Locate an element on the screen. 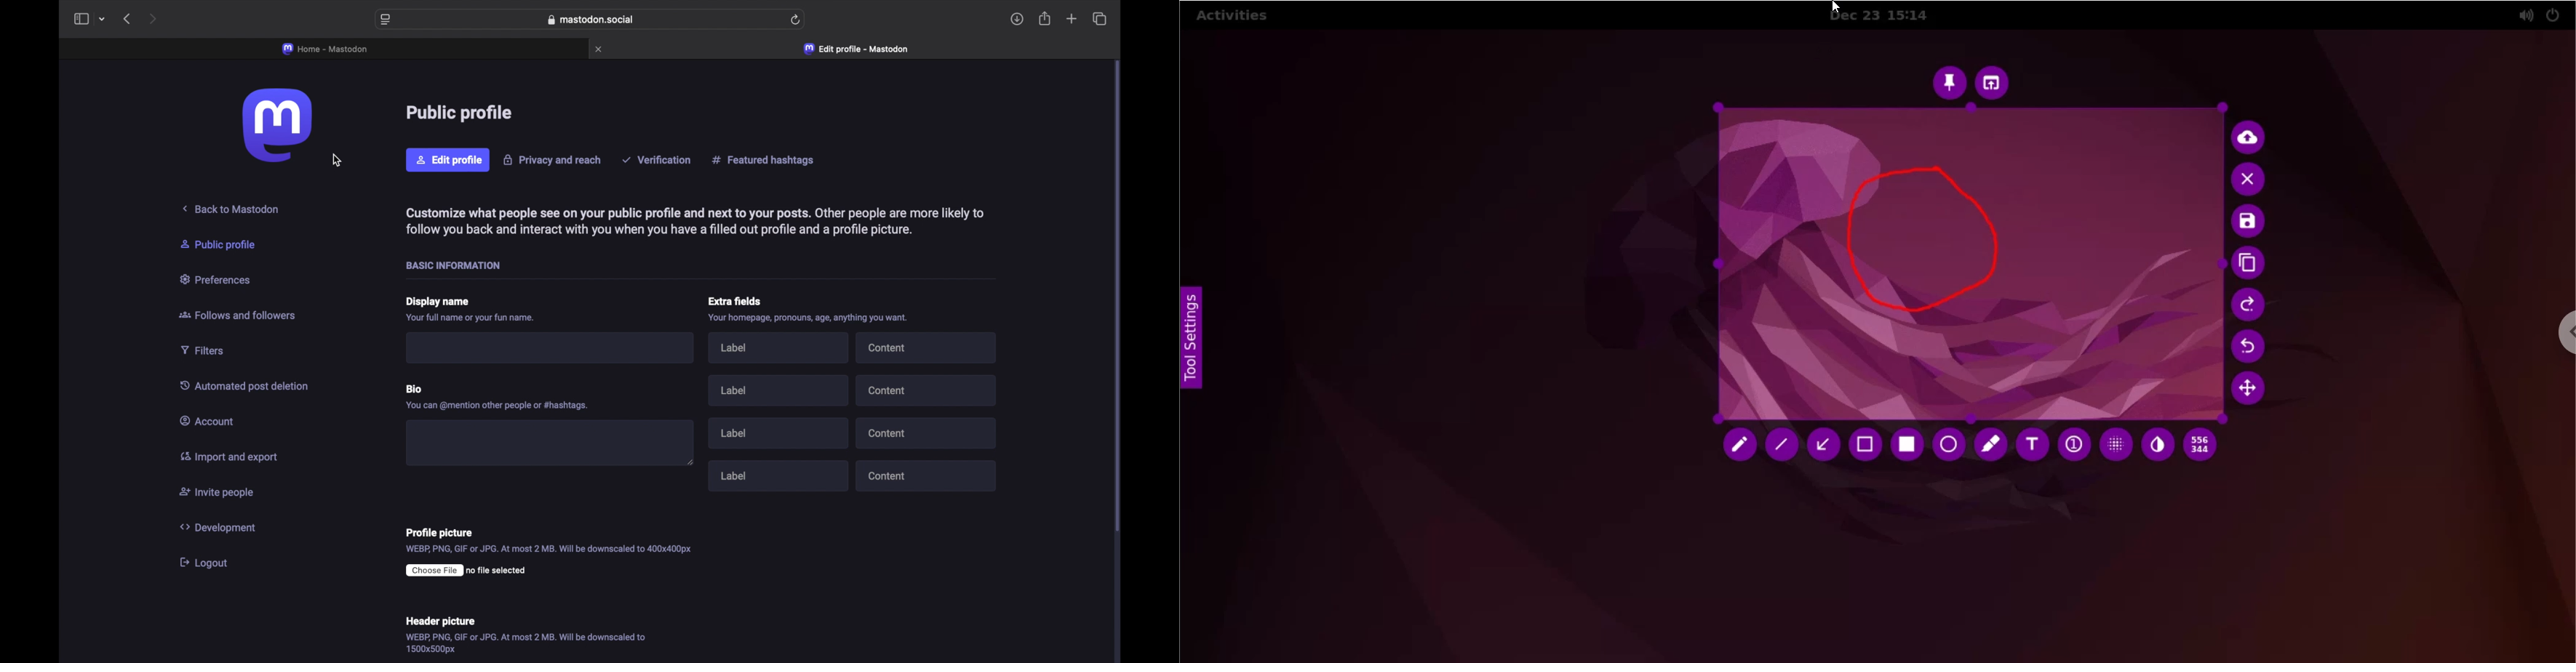 The height and width of the screenshot is (672, 2576). account is located at coordinates (208, 420).